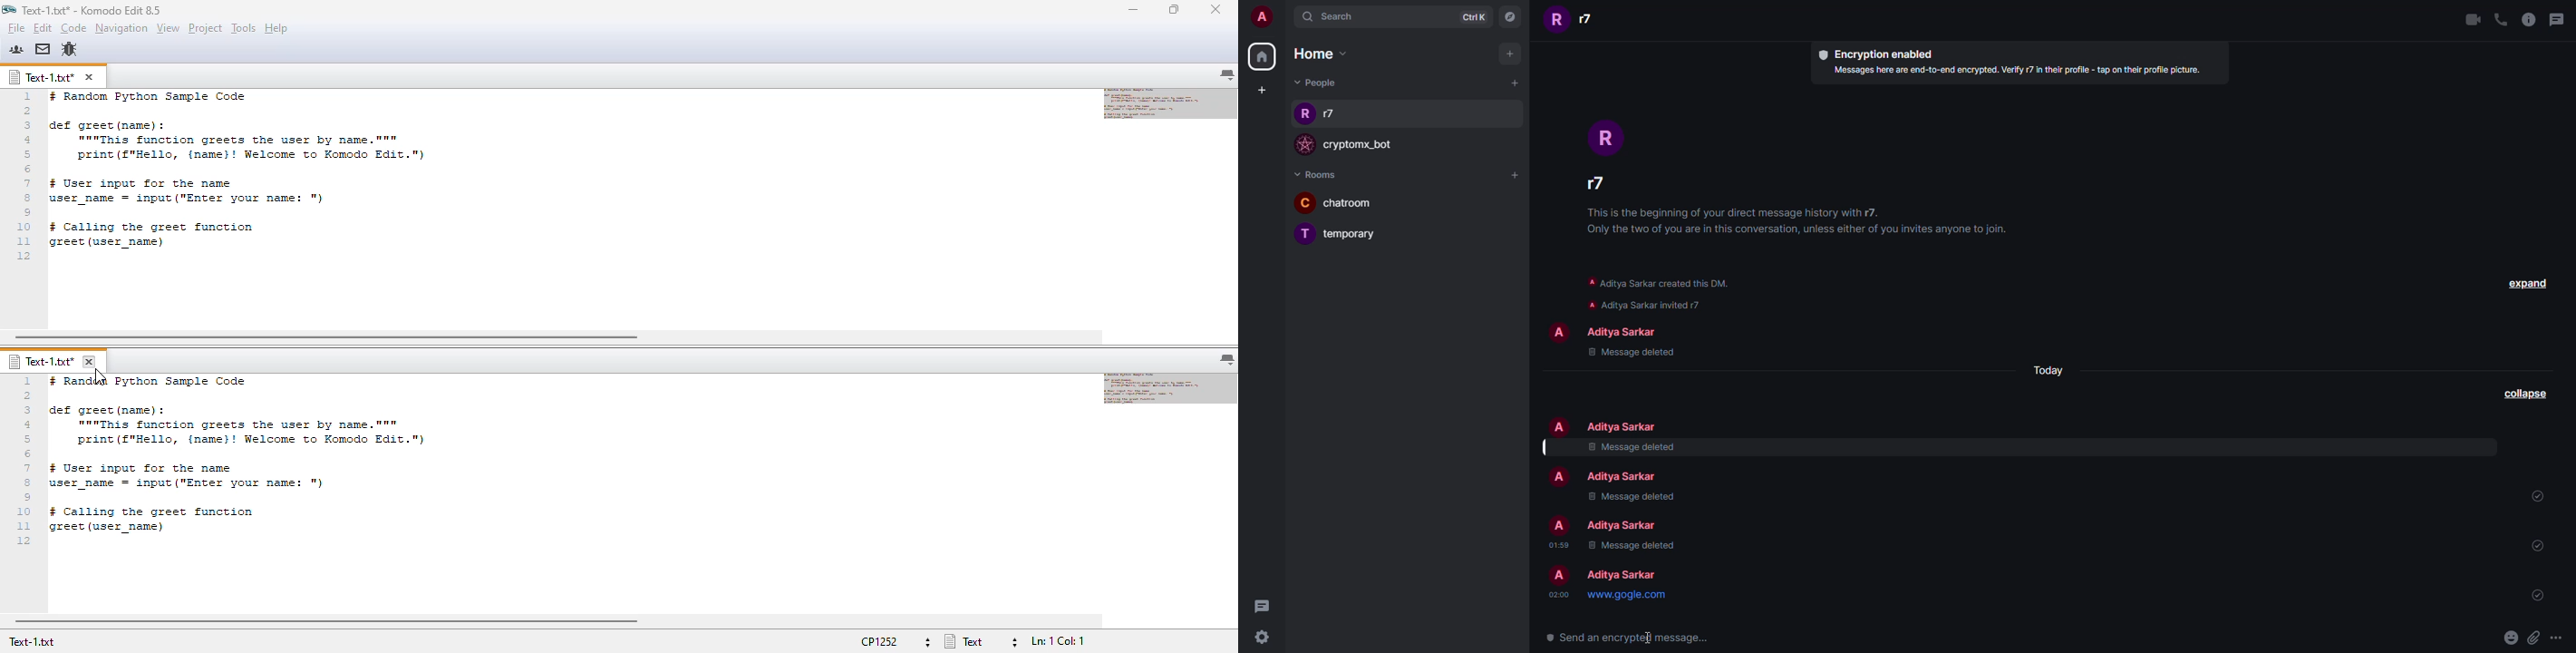  I want to click on view, so click(168, 28).